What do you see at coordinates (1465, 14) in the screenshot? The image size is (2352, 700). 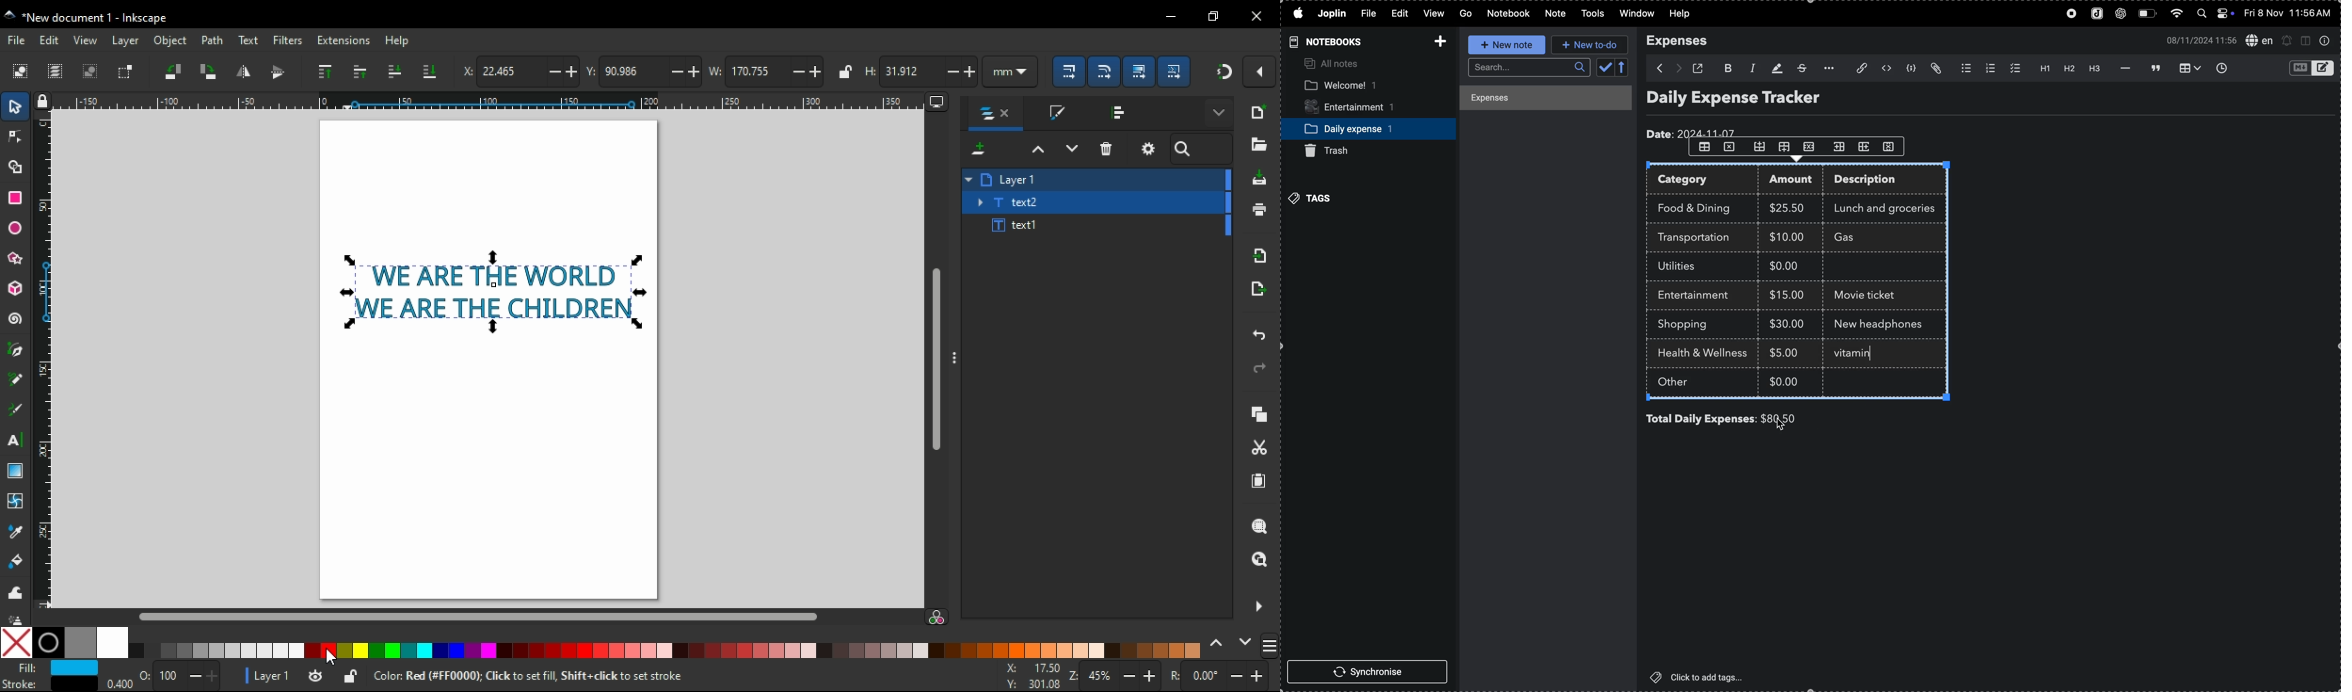 I see `go` at bounding box center [1465, 14].